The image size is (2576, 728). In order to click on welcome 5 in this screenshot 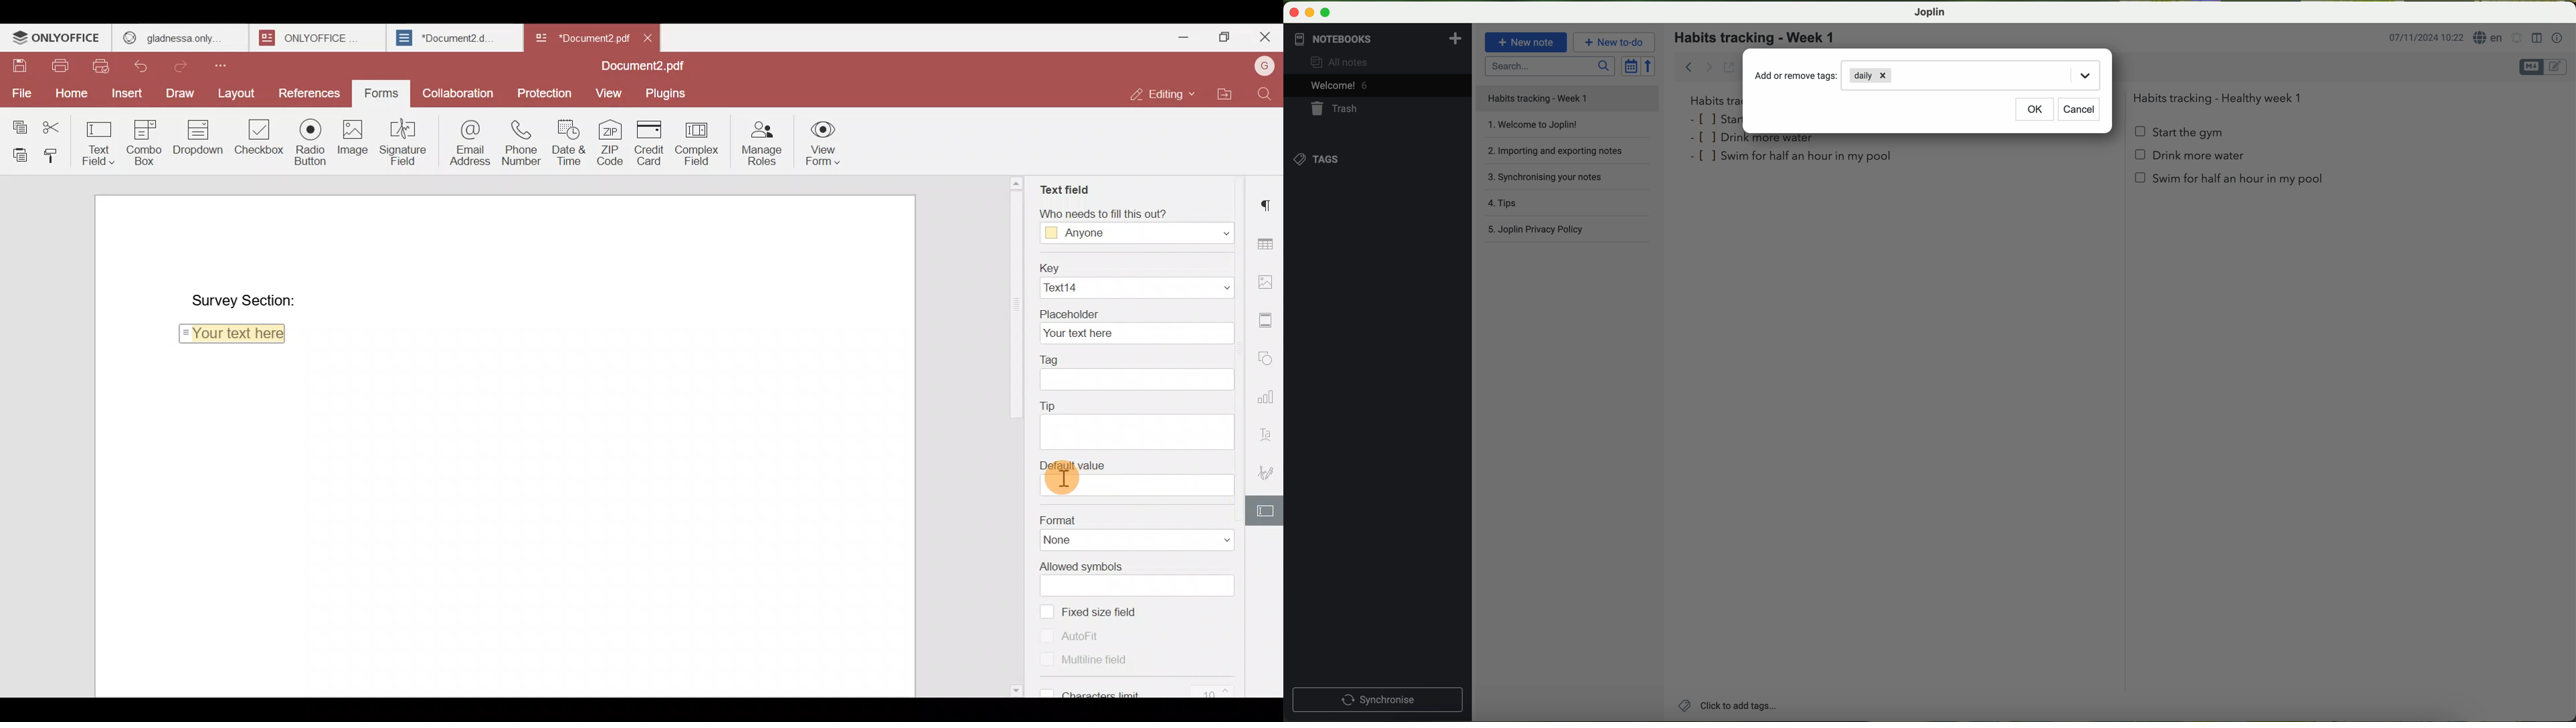, I will do `click(1340, 85)`.